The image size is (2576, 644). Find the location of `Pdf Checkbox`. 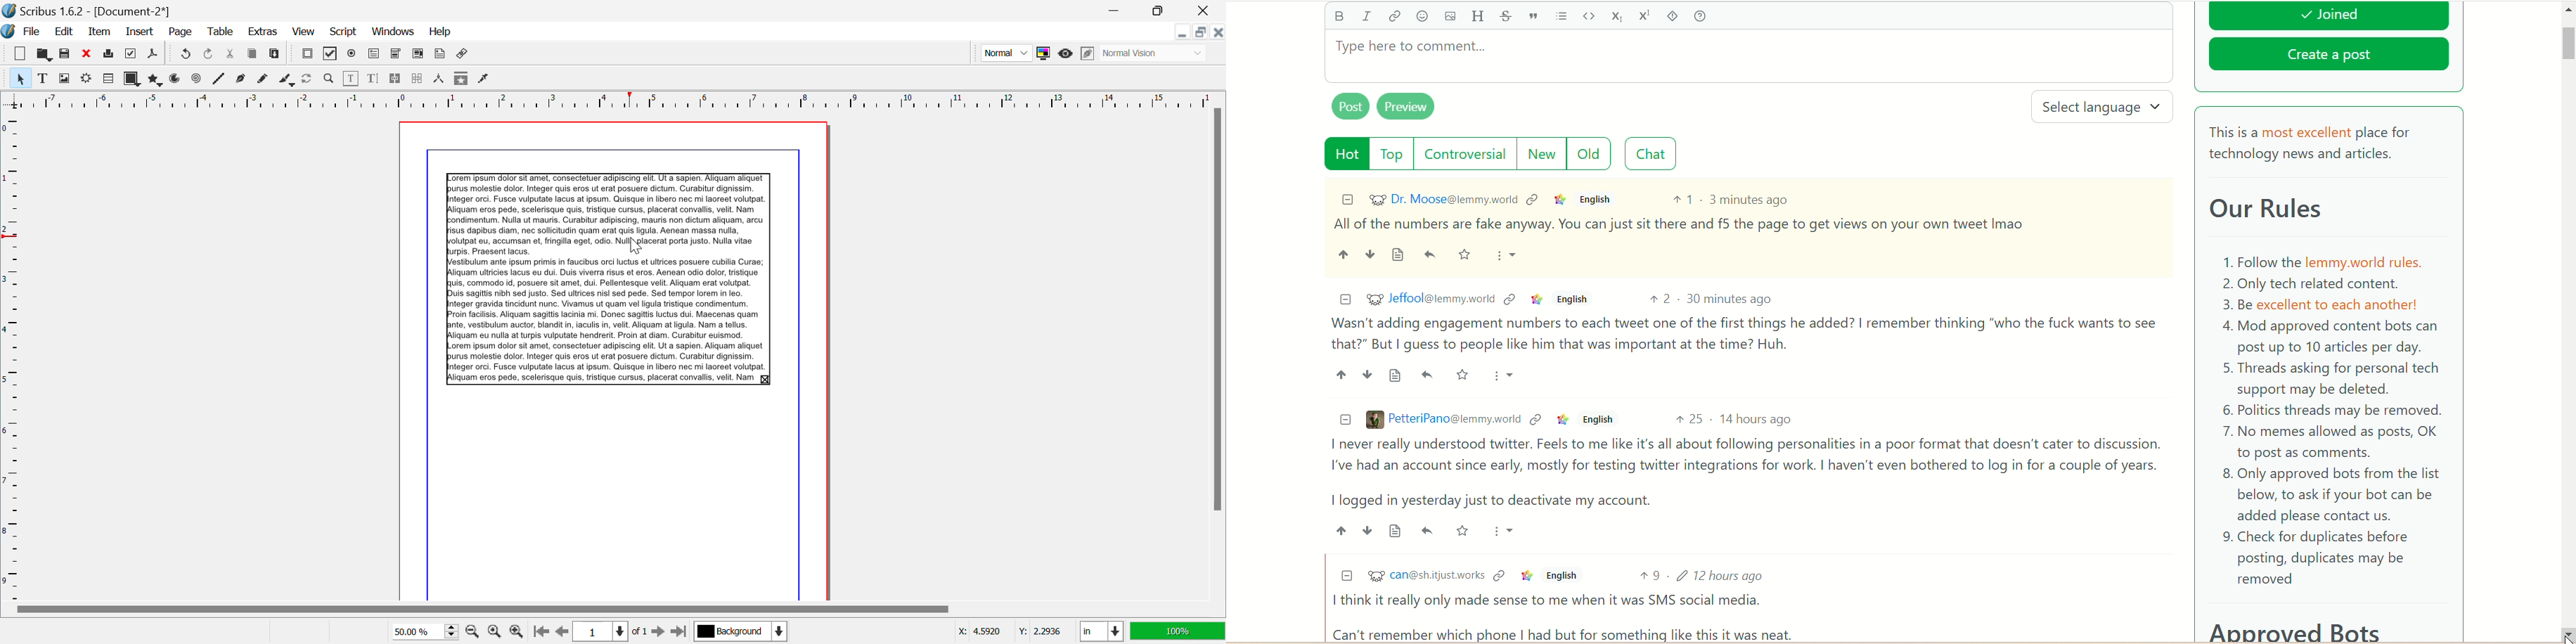

Pdf Checkbox is located at coordinates (331, 56).